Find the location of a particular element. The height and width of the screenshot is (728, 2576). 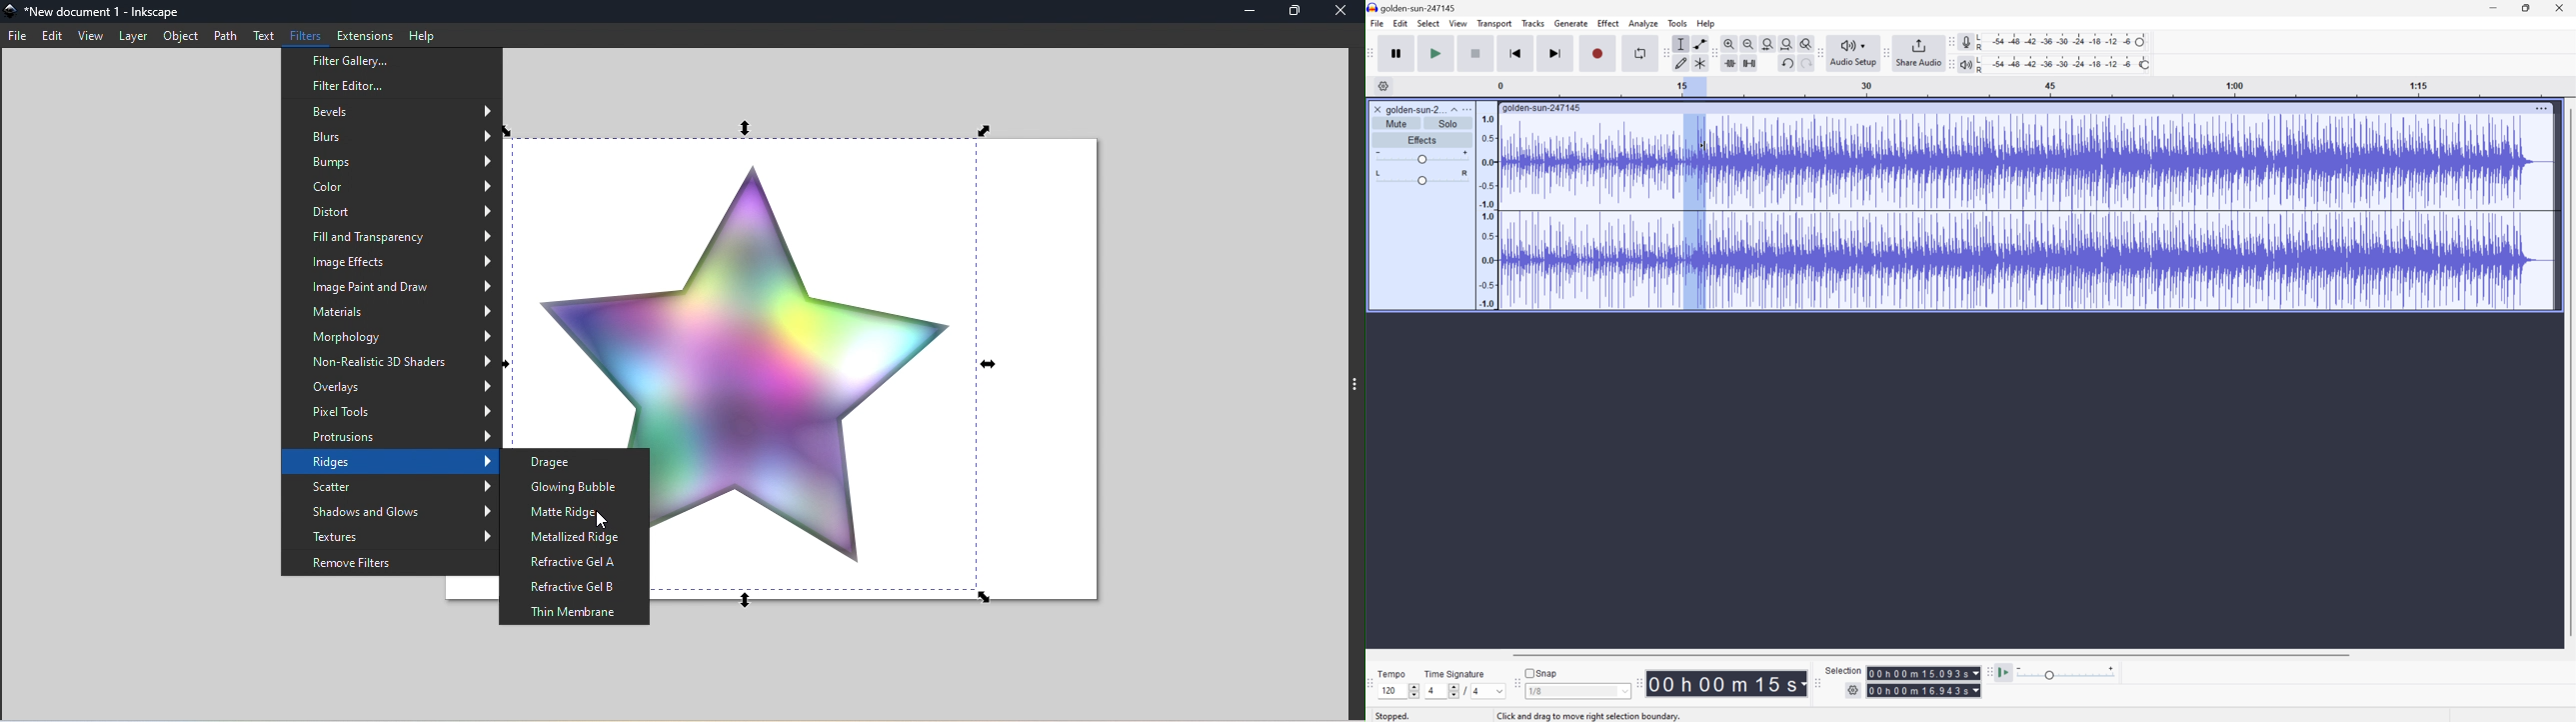

Scroll bar is located at coordinates (1929, 654).